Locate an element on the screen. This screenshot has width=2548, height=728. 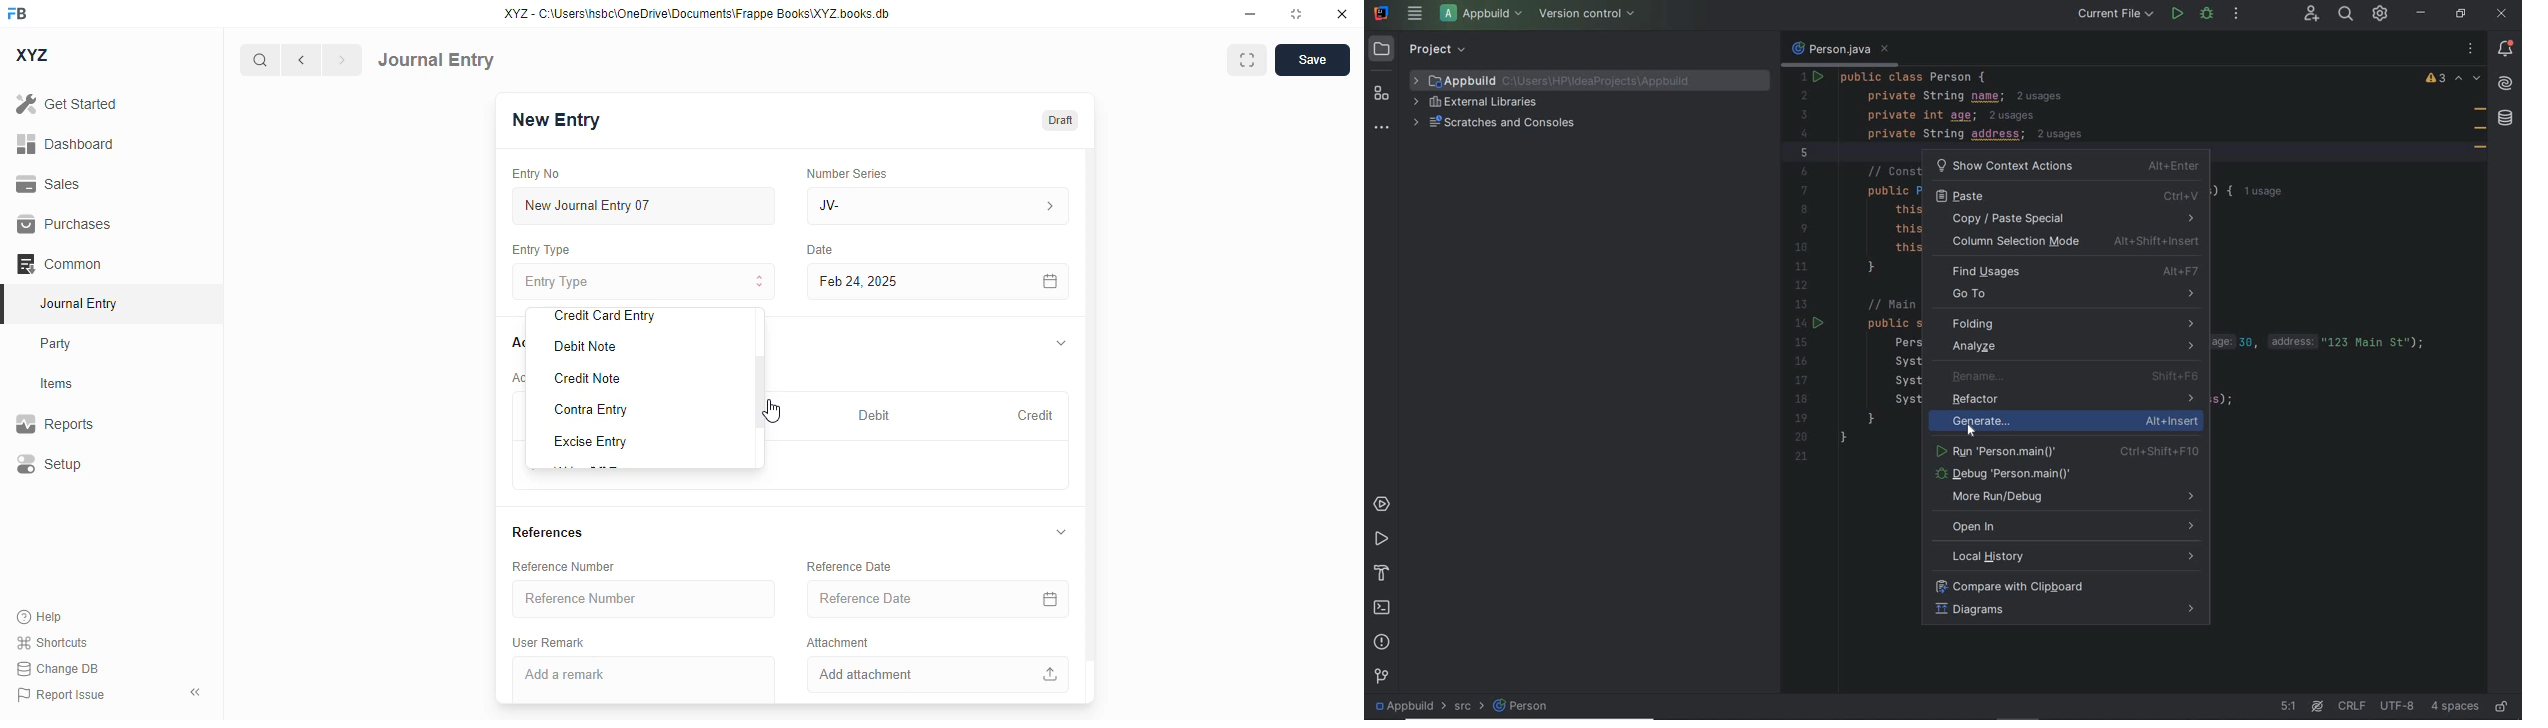
accounts is located at coordinates (516, 344).